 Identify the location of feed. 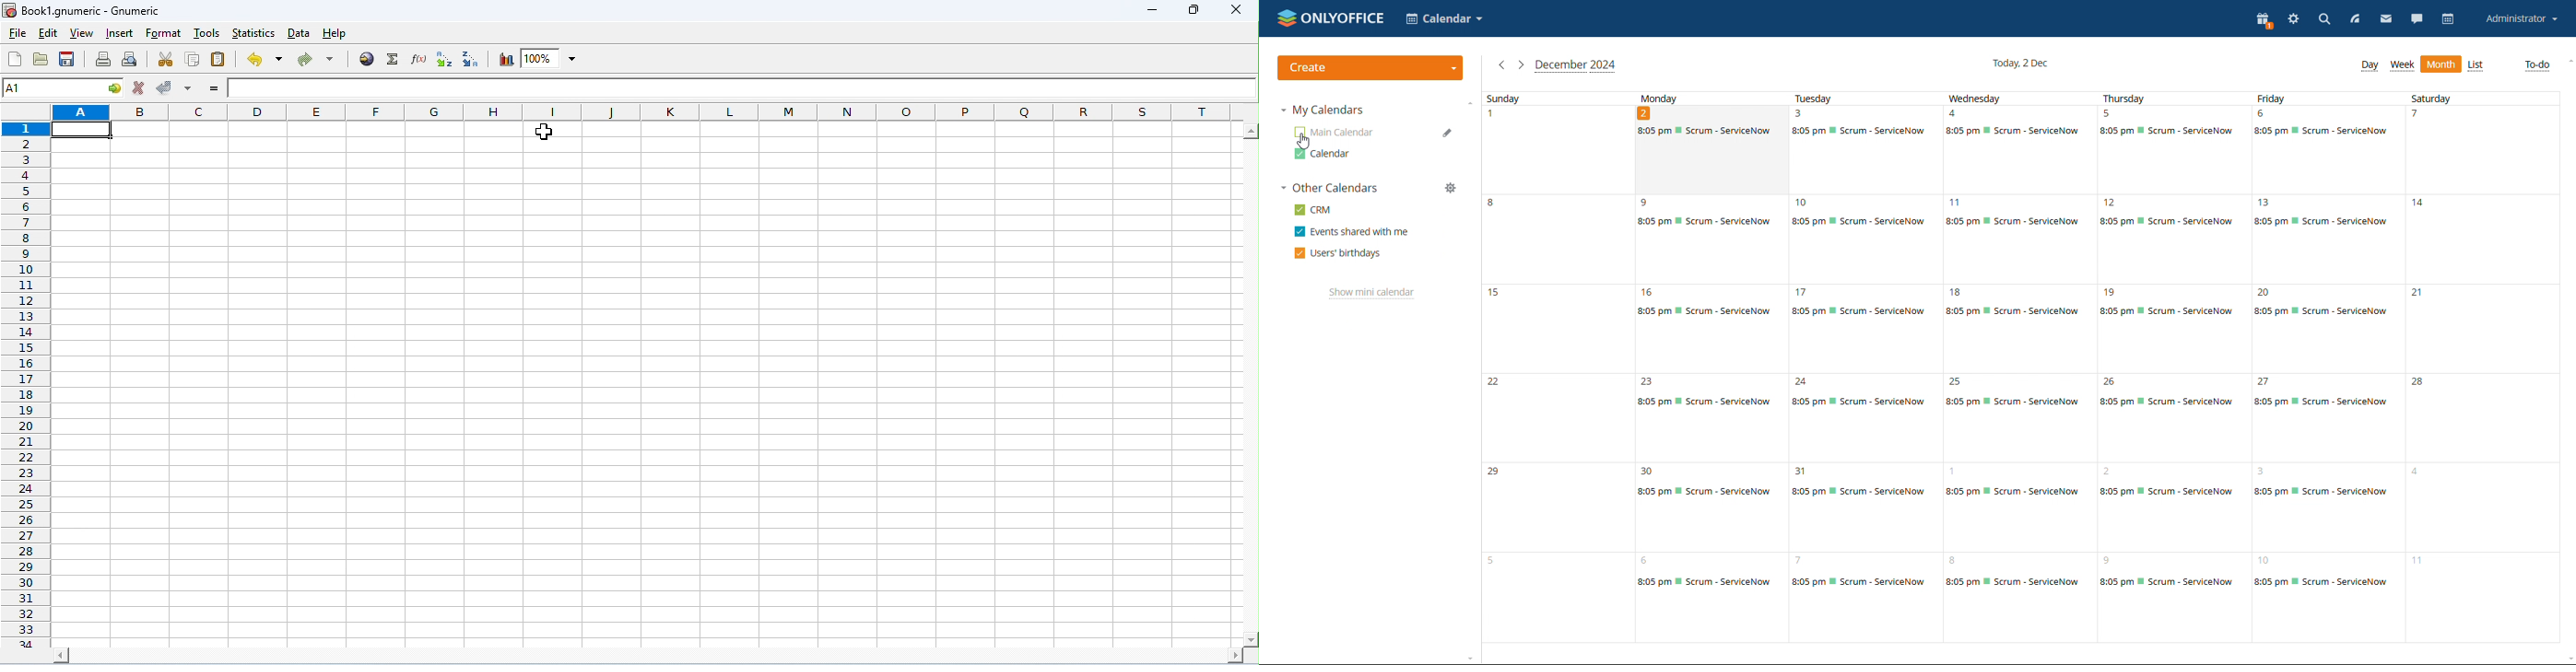
(2354, 21).